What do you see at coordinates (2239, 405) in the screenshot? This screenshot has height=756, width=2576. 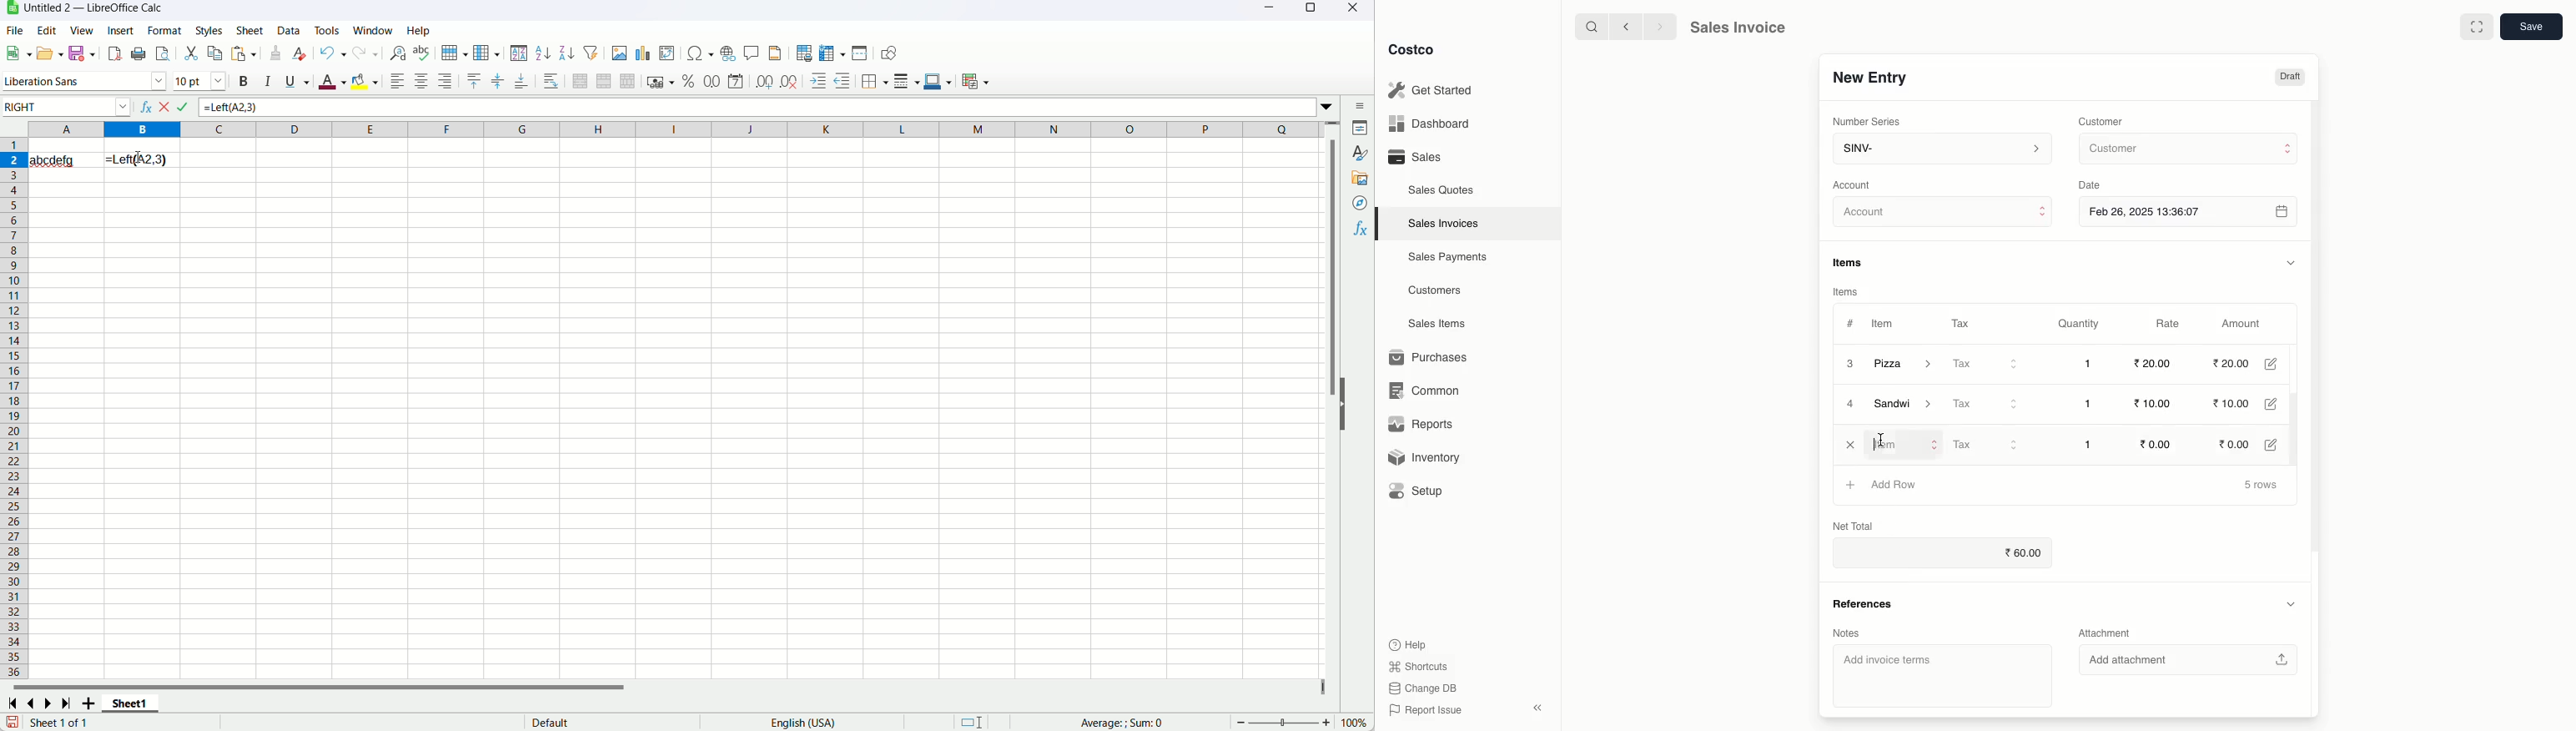 I see `10.00` at bounding box center [2239, 405].